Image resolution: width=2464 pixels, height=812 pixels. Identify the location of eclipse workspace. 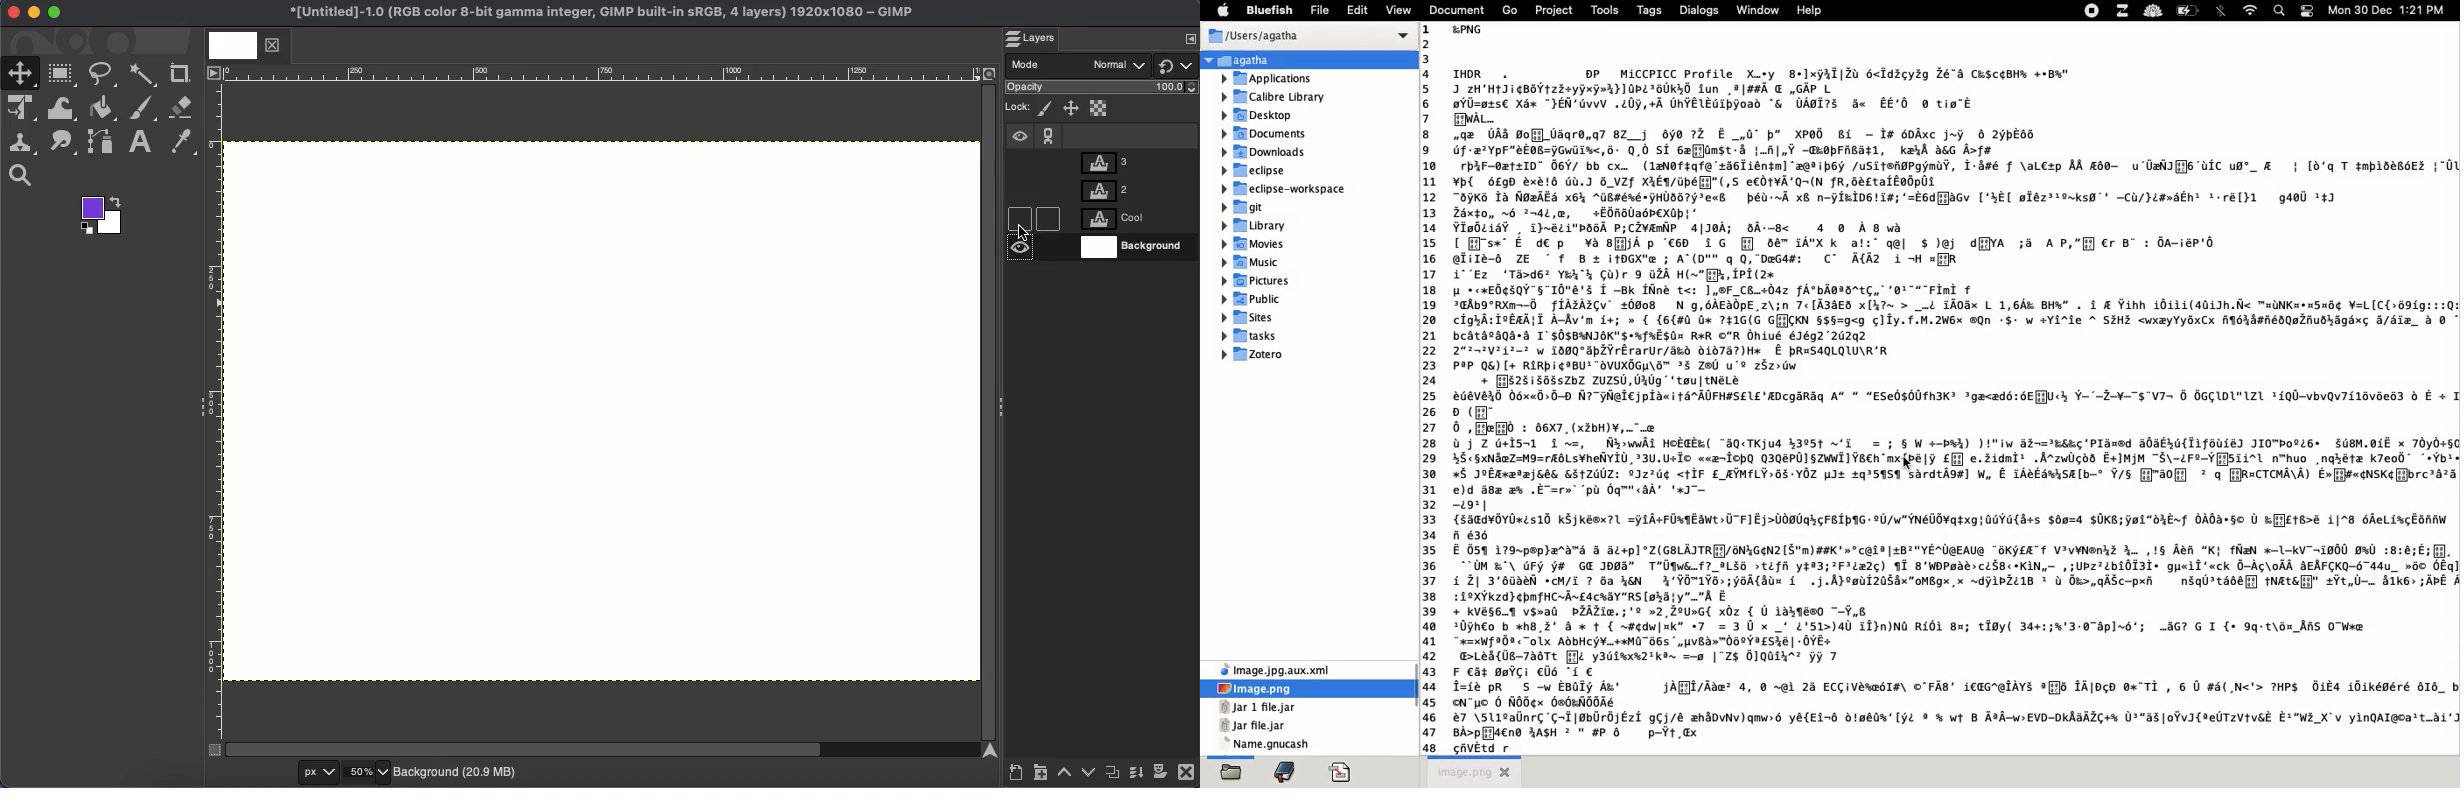
(1283, 188).